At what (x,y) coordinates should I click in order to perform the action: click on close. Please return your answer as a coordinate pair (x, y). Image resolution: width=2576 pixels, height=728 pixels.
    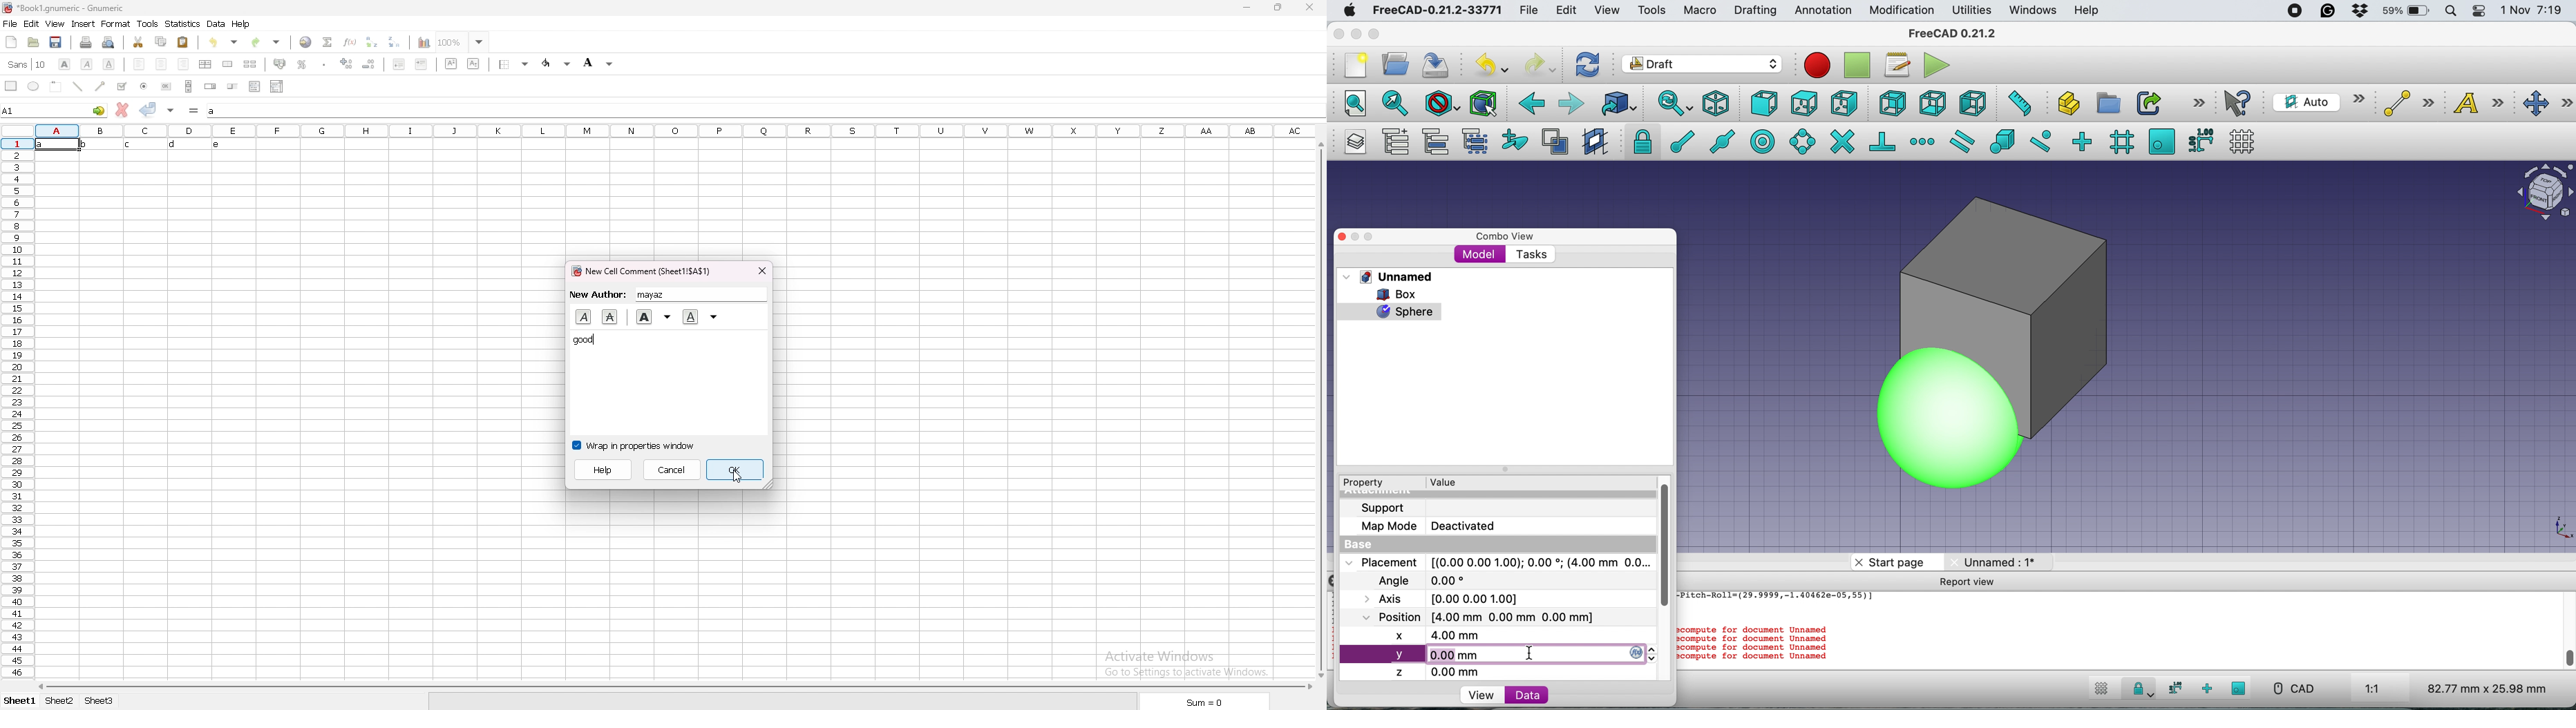
    Looking at the image, I should click on (1344, 236).